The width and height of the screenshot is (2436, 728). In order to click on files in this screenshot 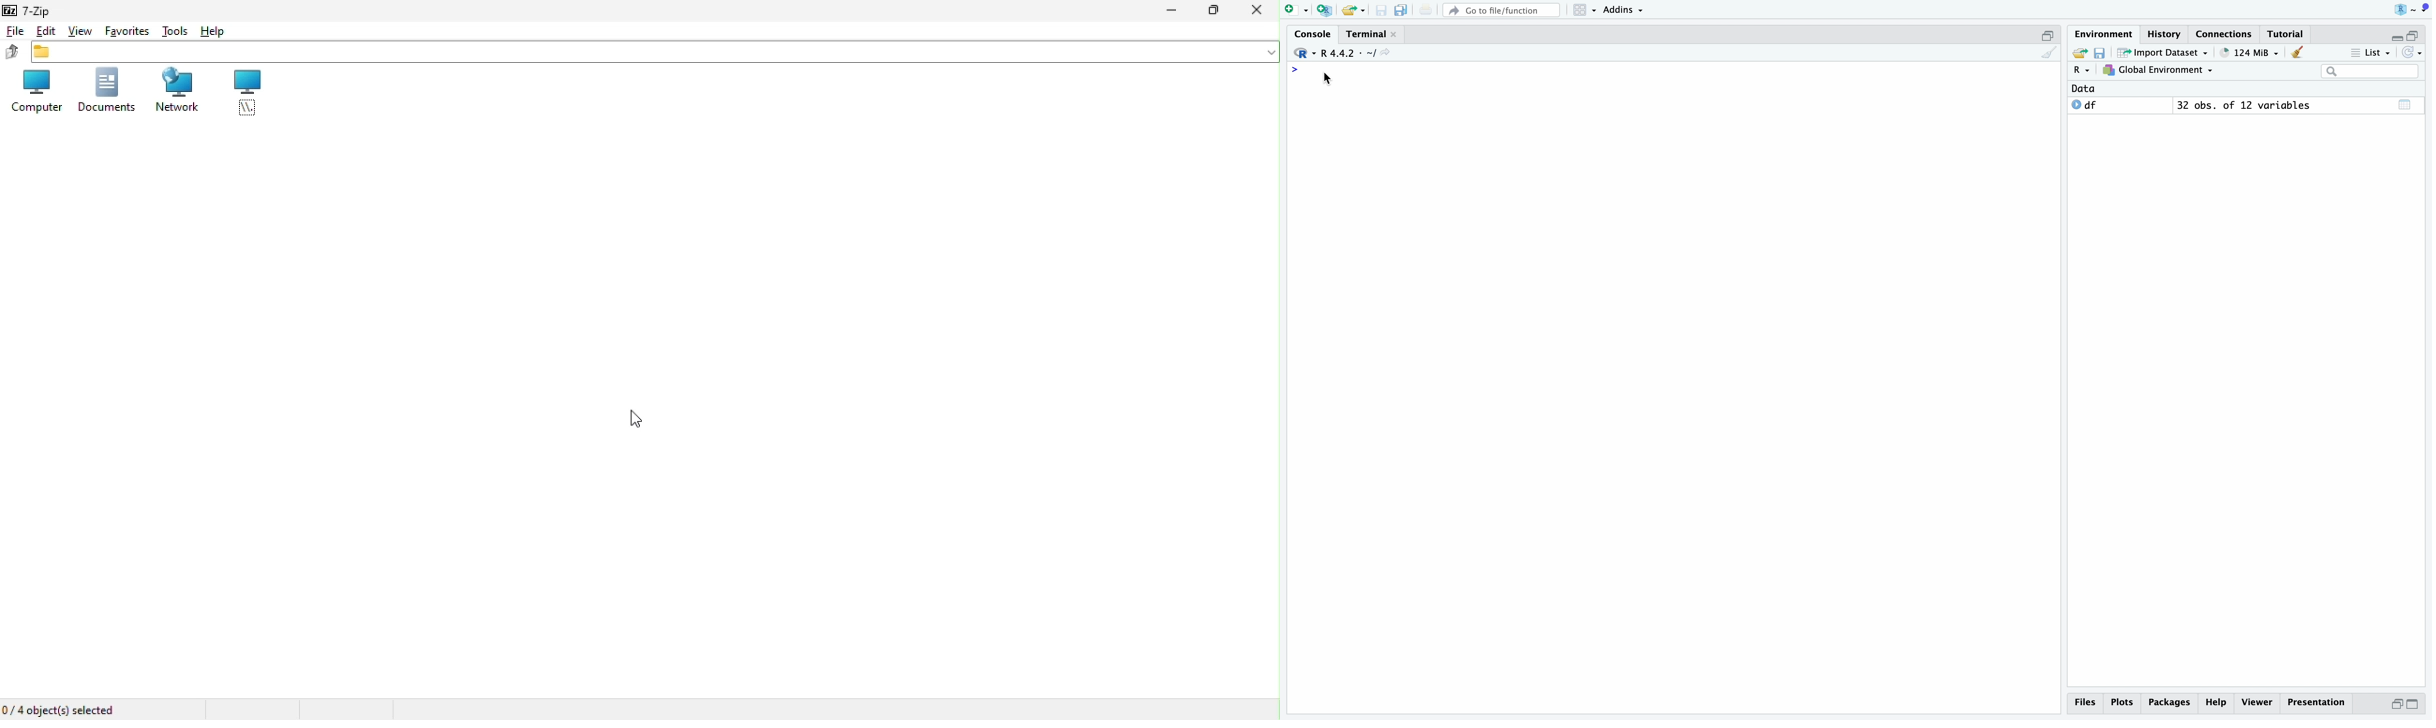, I will do `click(2088, 703)`.